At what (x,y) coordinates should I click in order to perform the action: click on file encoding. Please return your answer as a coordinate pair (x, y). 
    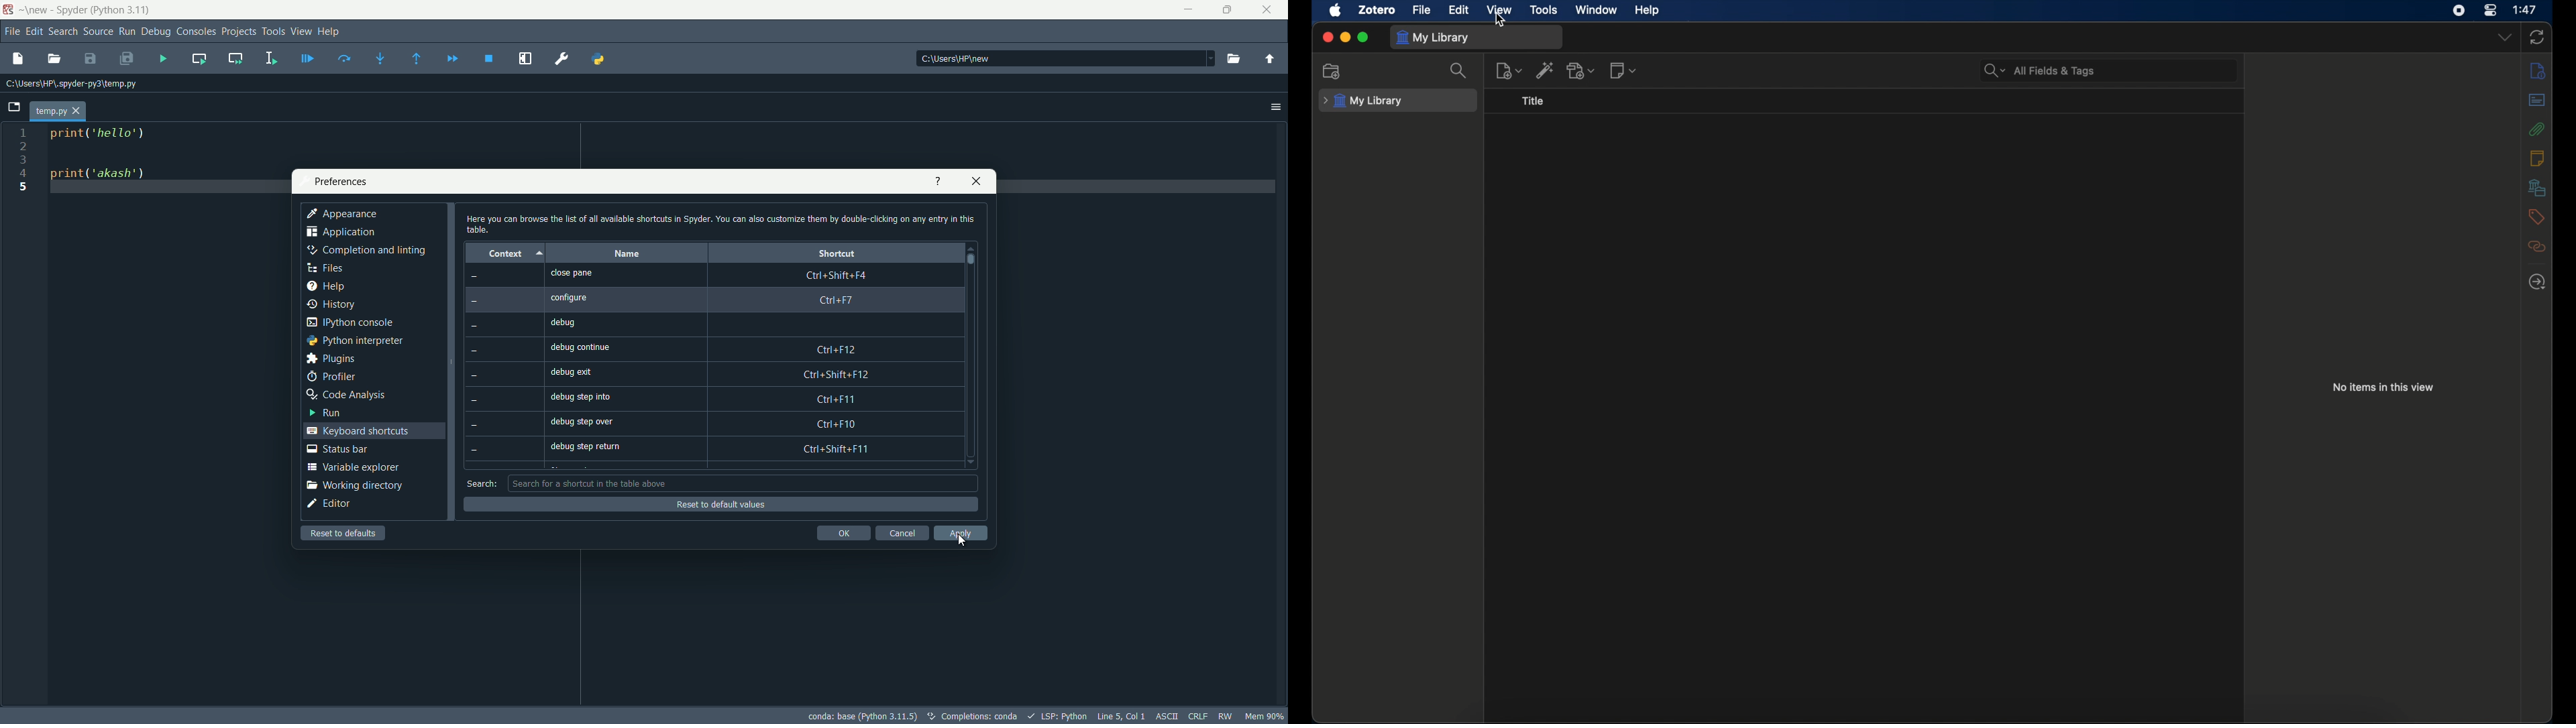
    Looking at the image, I should click on (1168, 716).